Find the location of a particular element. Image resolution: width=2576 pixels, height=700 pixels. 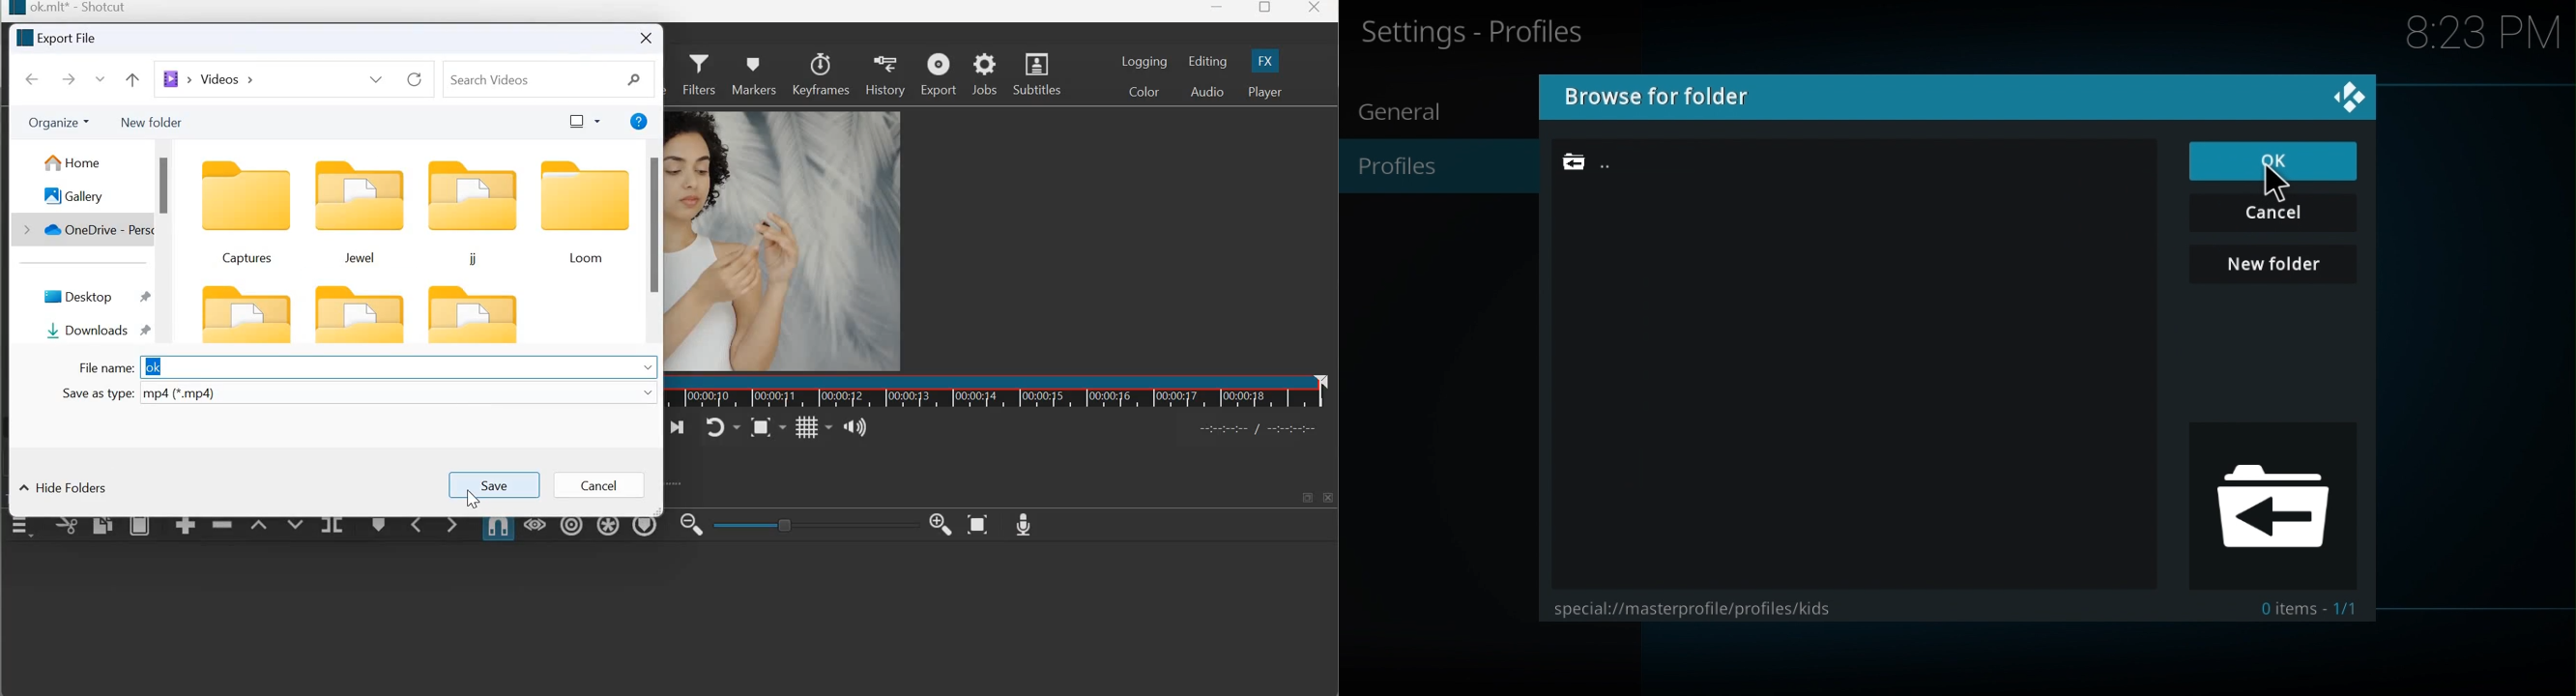

in point is located at coordinates (1262, 430).